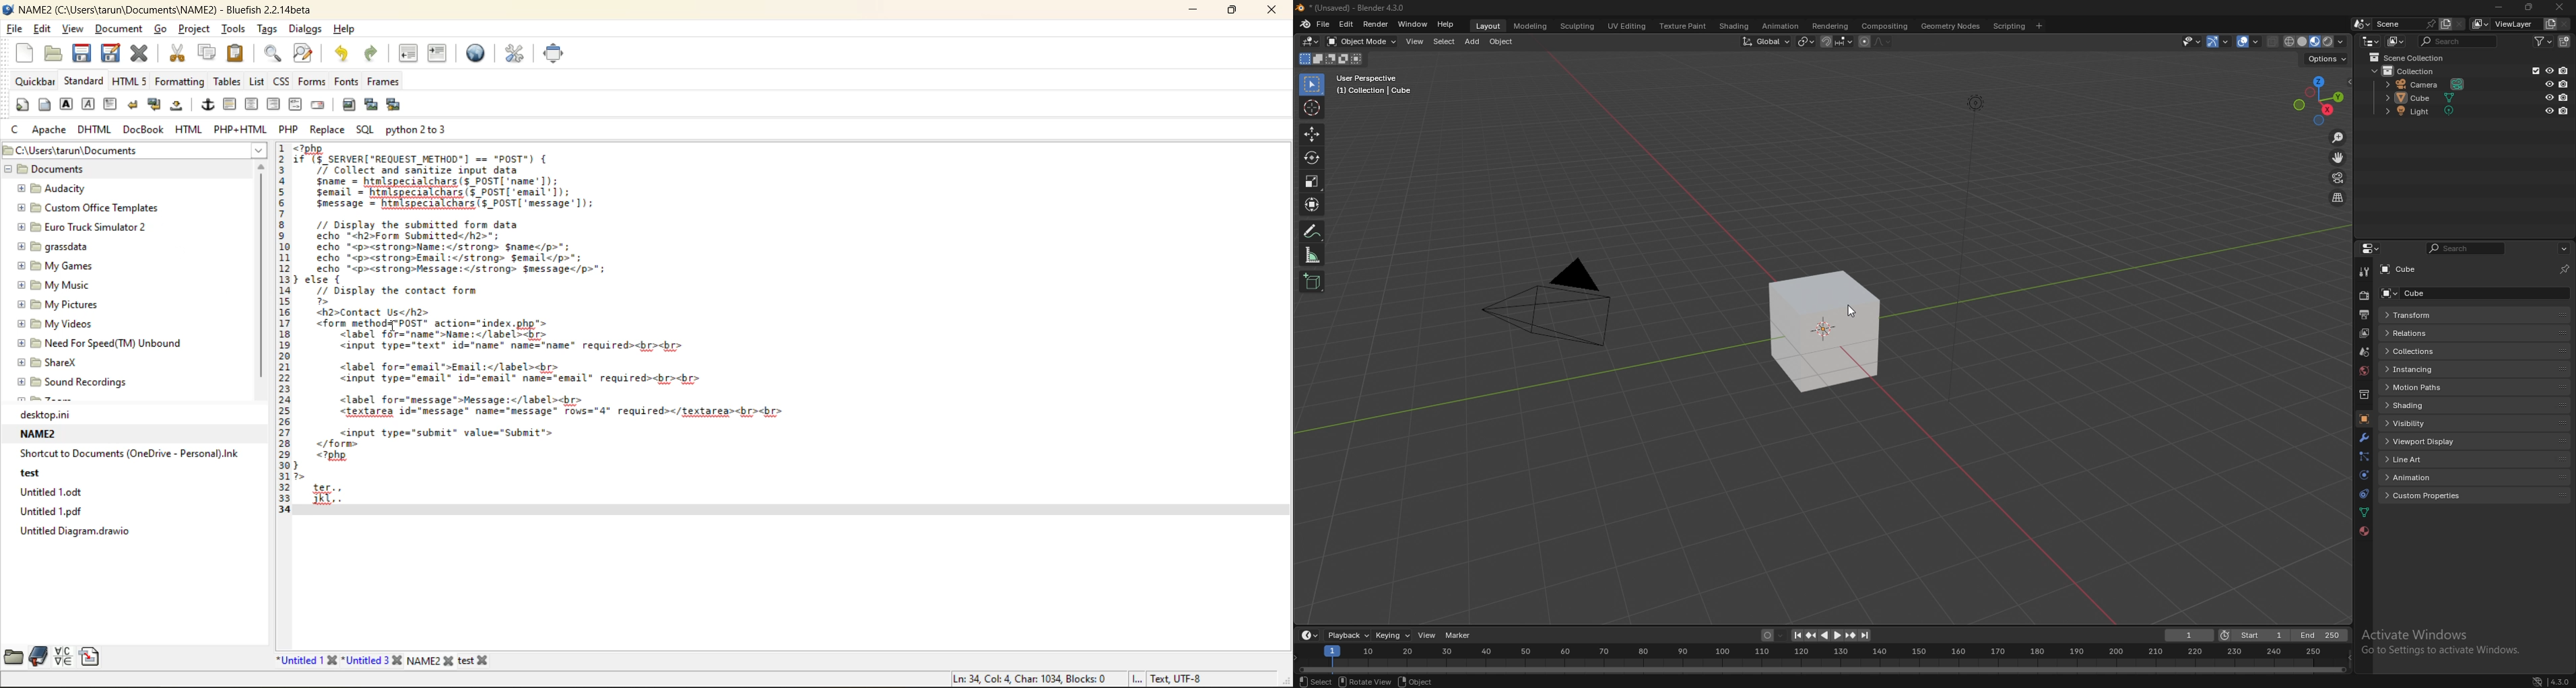 The width and height of the screenshot is (2576, 700). I want to click on version, so click(2560, 681).